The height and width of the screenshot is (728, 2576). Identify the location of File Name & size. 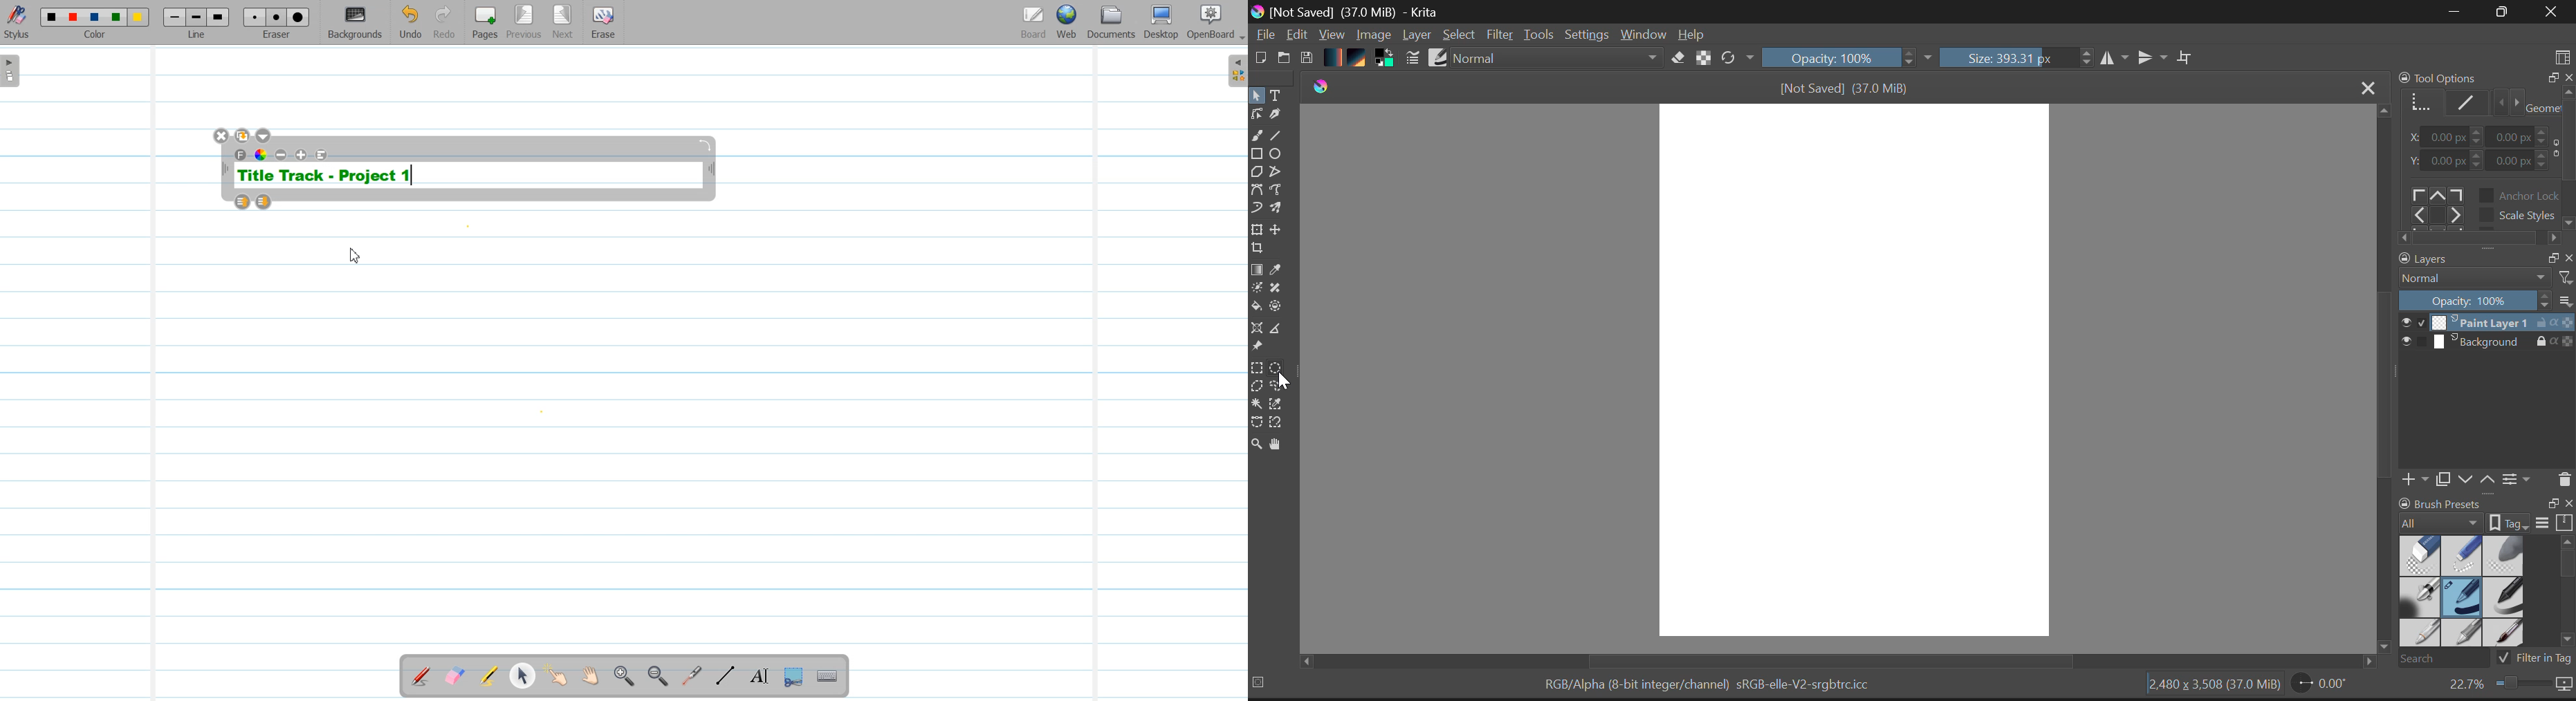
(1844, 88).